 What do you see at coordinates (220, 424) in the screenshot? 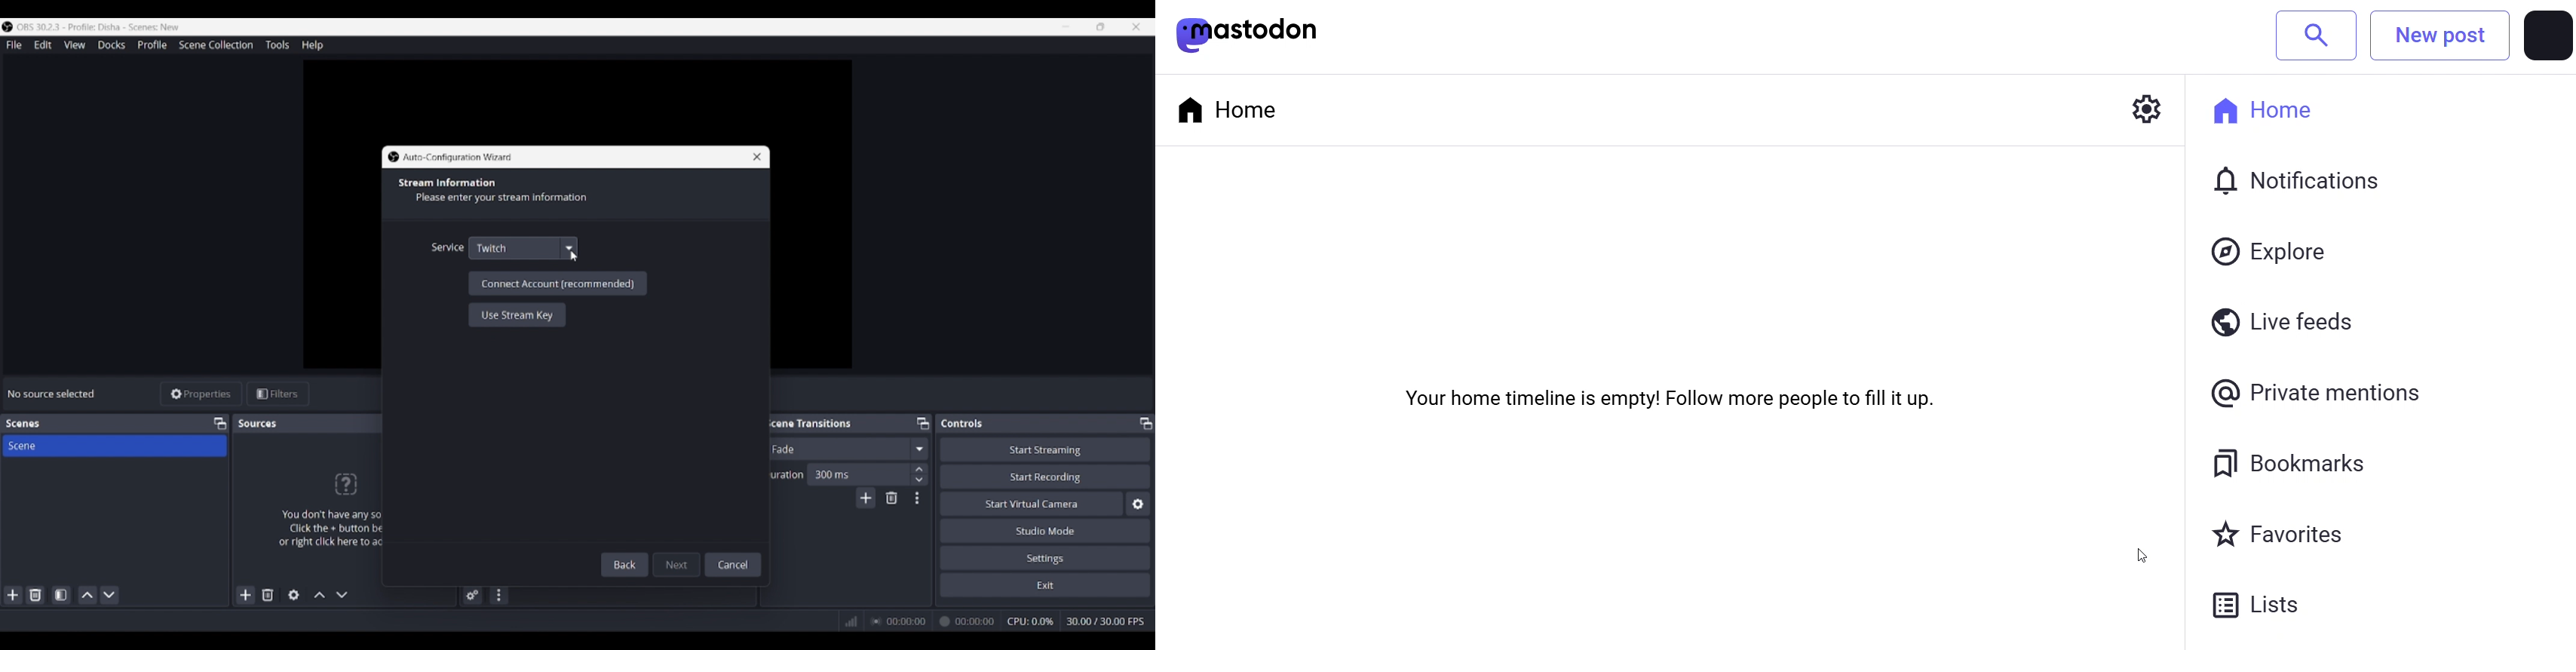
I see `Float scenes` at bounding box center [220, 424].